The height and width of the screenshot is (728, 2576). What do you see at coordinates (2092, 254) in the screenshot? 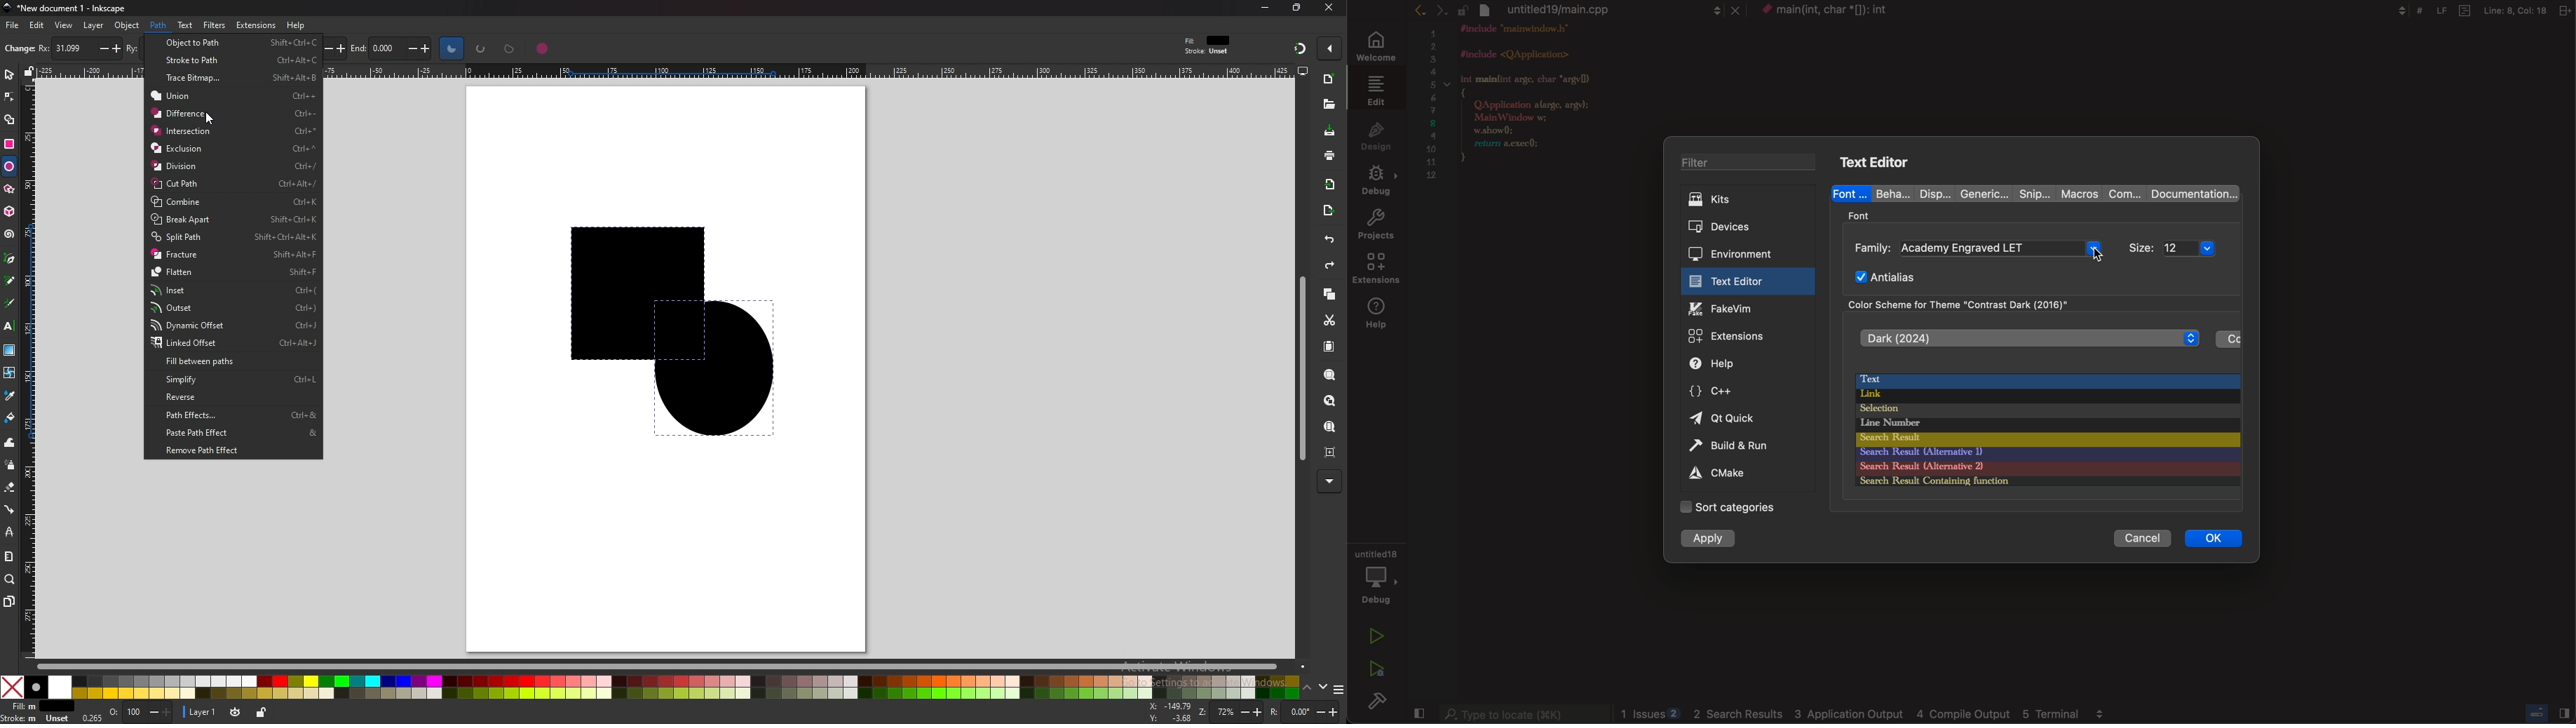
I see `cursor` at bounding box center [2092, 254].